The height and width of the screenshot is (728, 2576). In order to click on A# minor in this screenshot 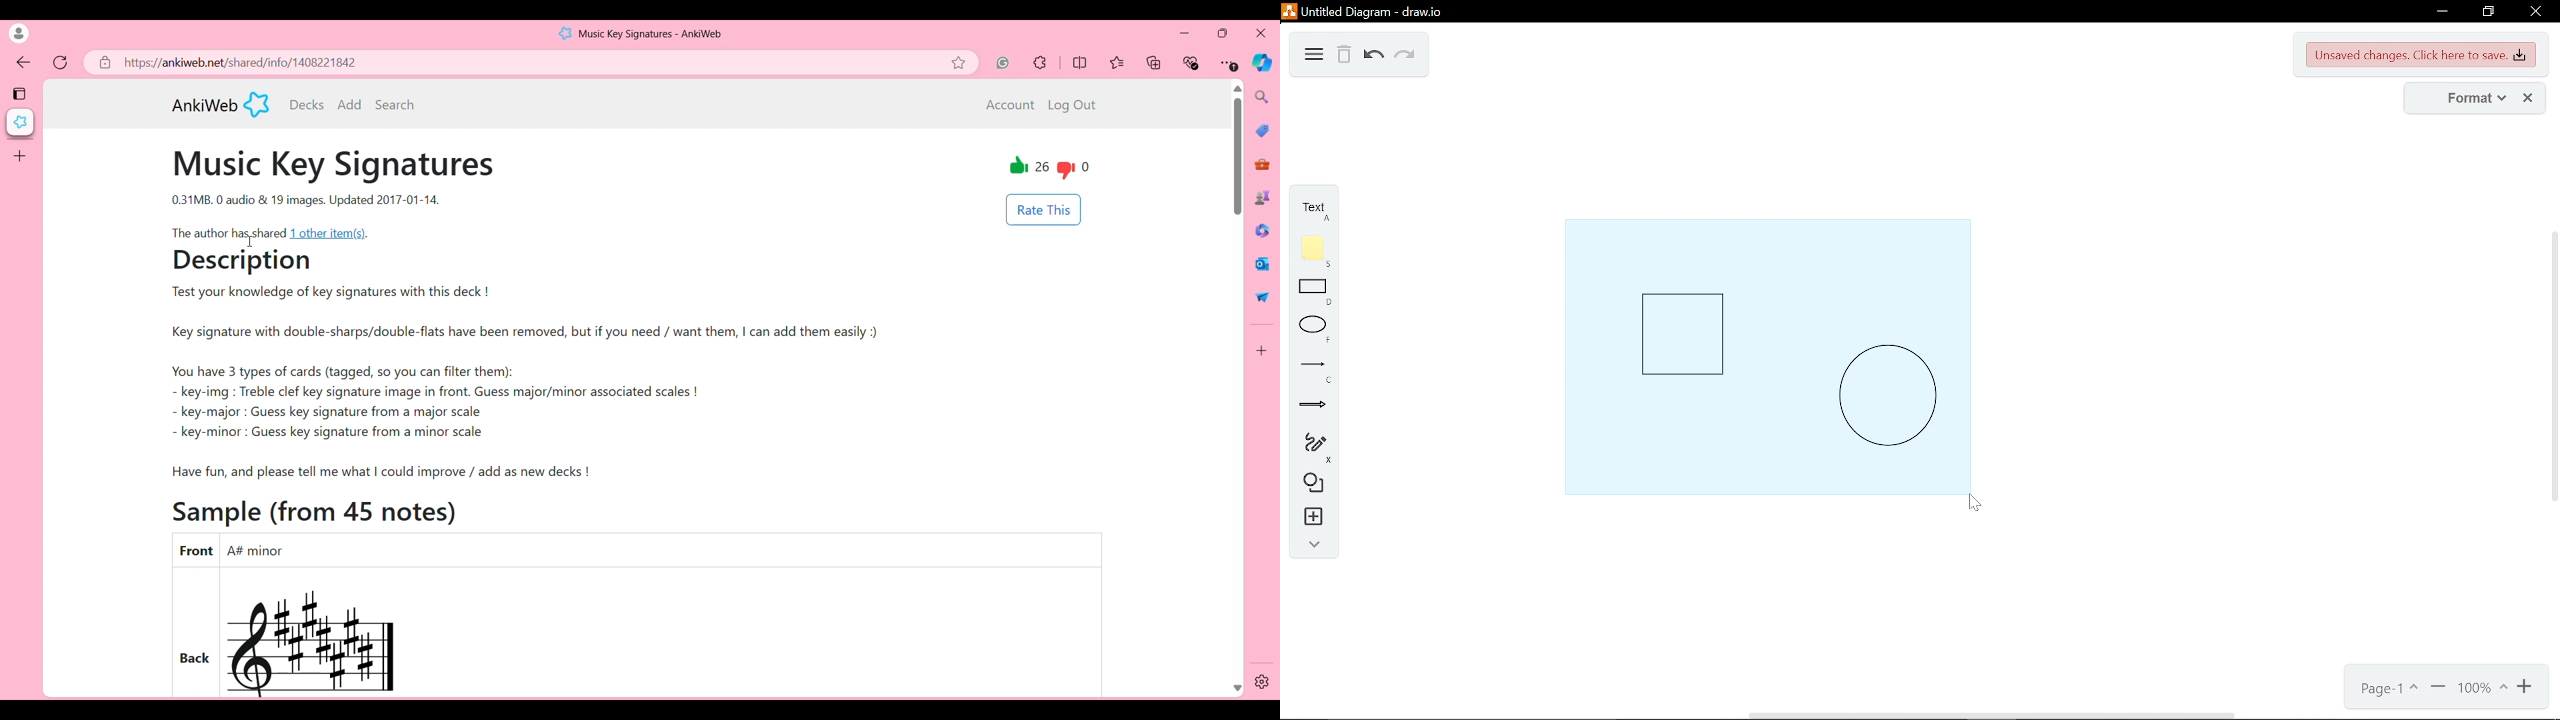, I will do `click(267, 551)`.